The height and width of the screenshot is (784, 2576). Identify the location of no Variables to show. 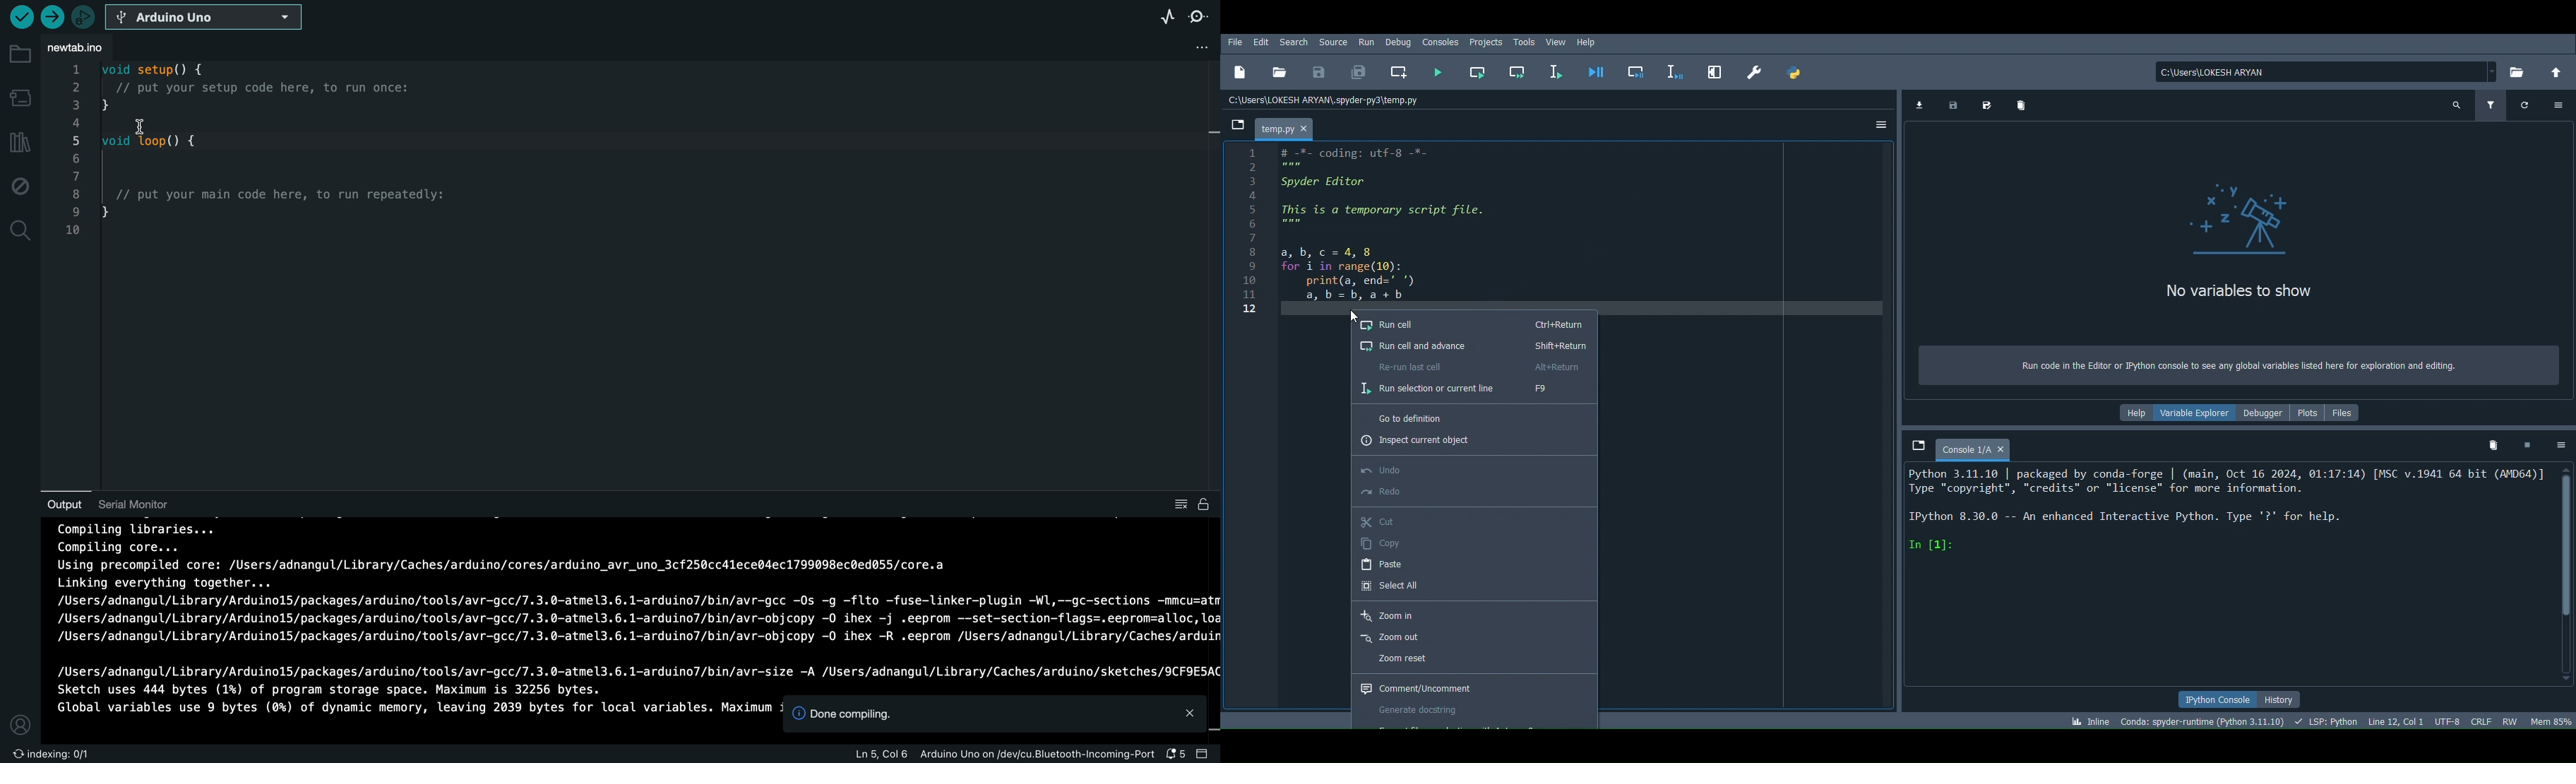
(2229, 296).